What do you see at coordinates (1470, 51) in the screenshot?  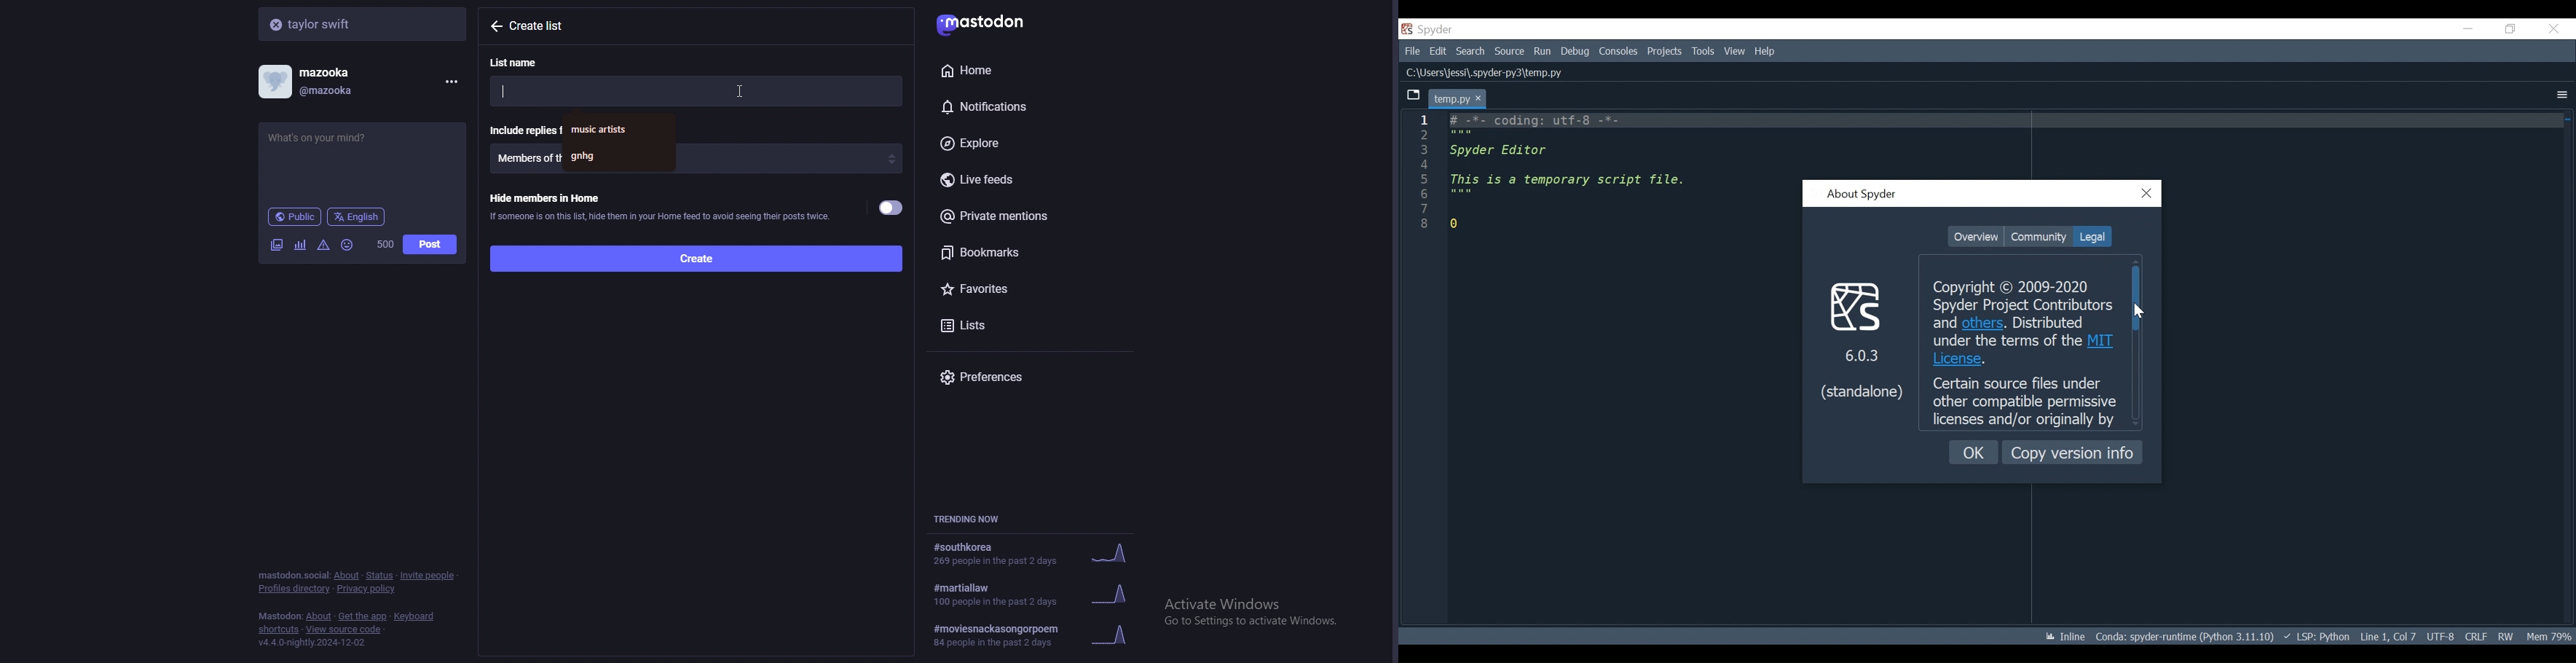 I see `Search` at bounding box center [1470, 51].